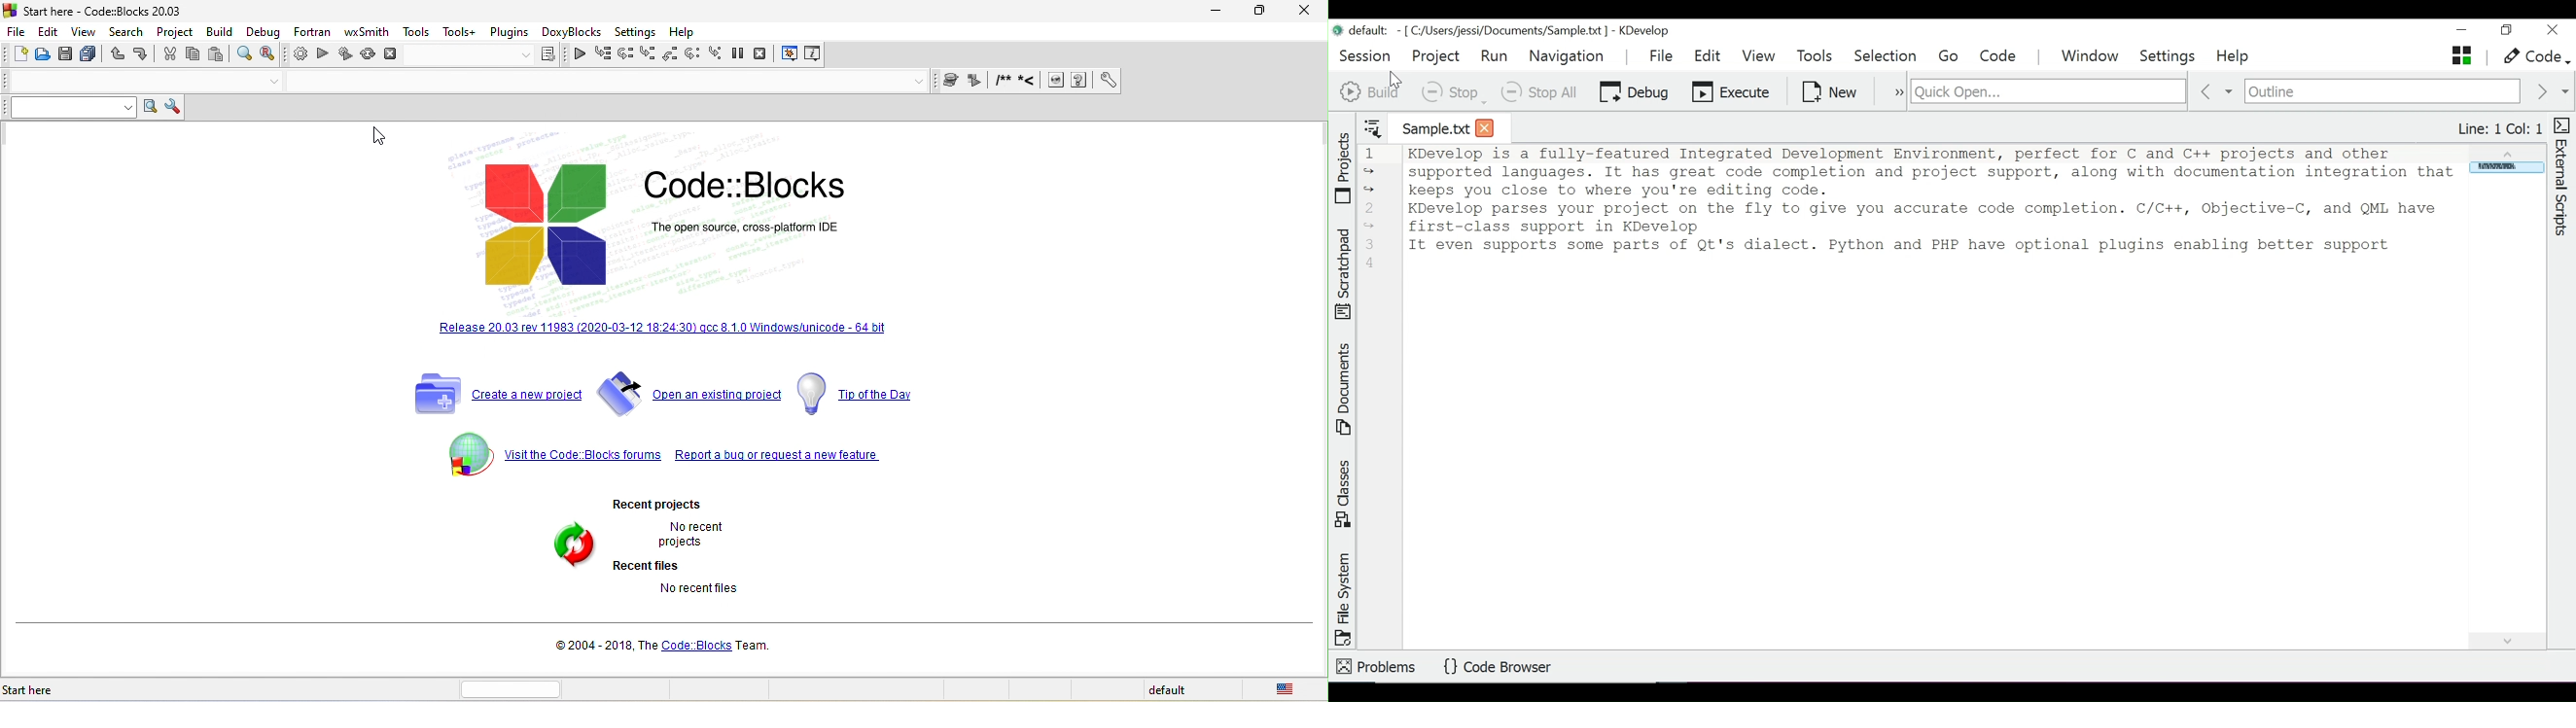 Image resolution: width=2576 pixels, height=728 pixels. What do you see at coordinates (1253, 14) in the screenshot?
I see `maximize` at bounding box center [1253, 14].